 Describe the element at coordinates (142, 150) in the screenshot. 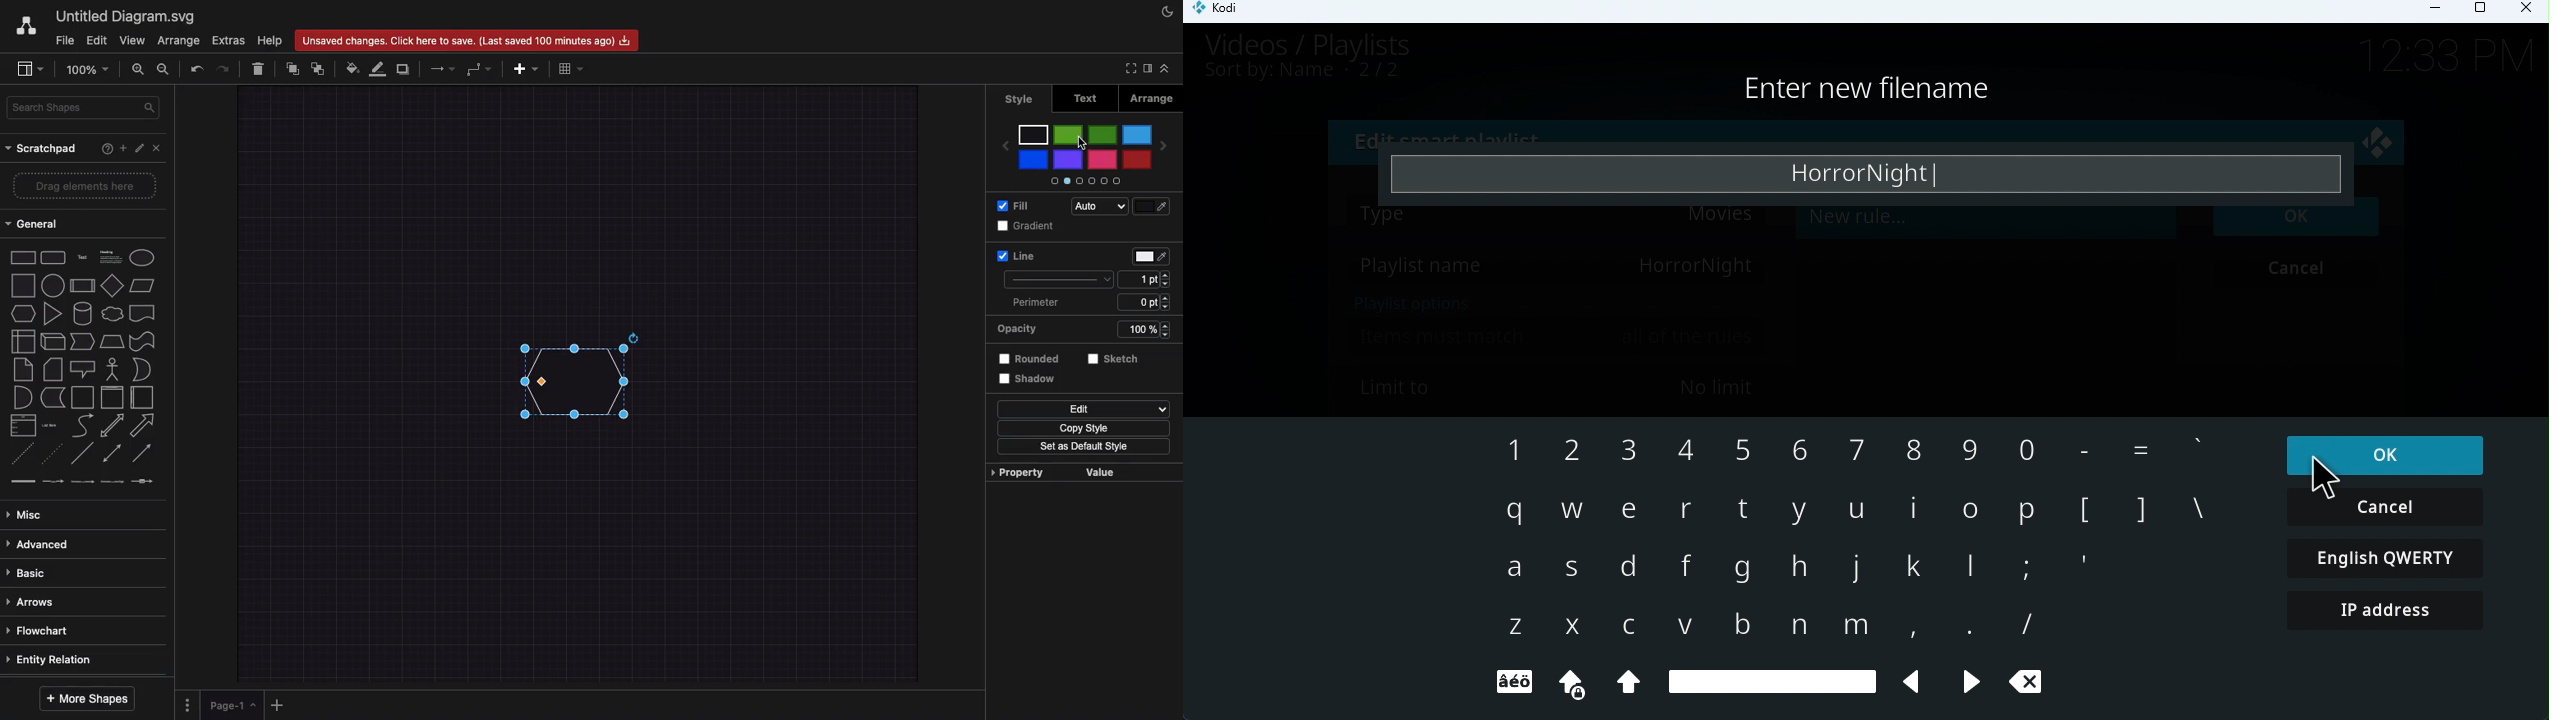

I see `Edit` at that location.